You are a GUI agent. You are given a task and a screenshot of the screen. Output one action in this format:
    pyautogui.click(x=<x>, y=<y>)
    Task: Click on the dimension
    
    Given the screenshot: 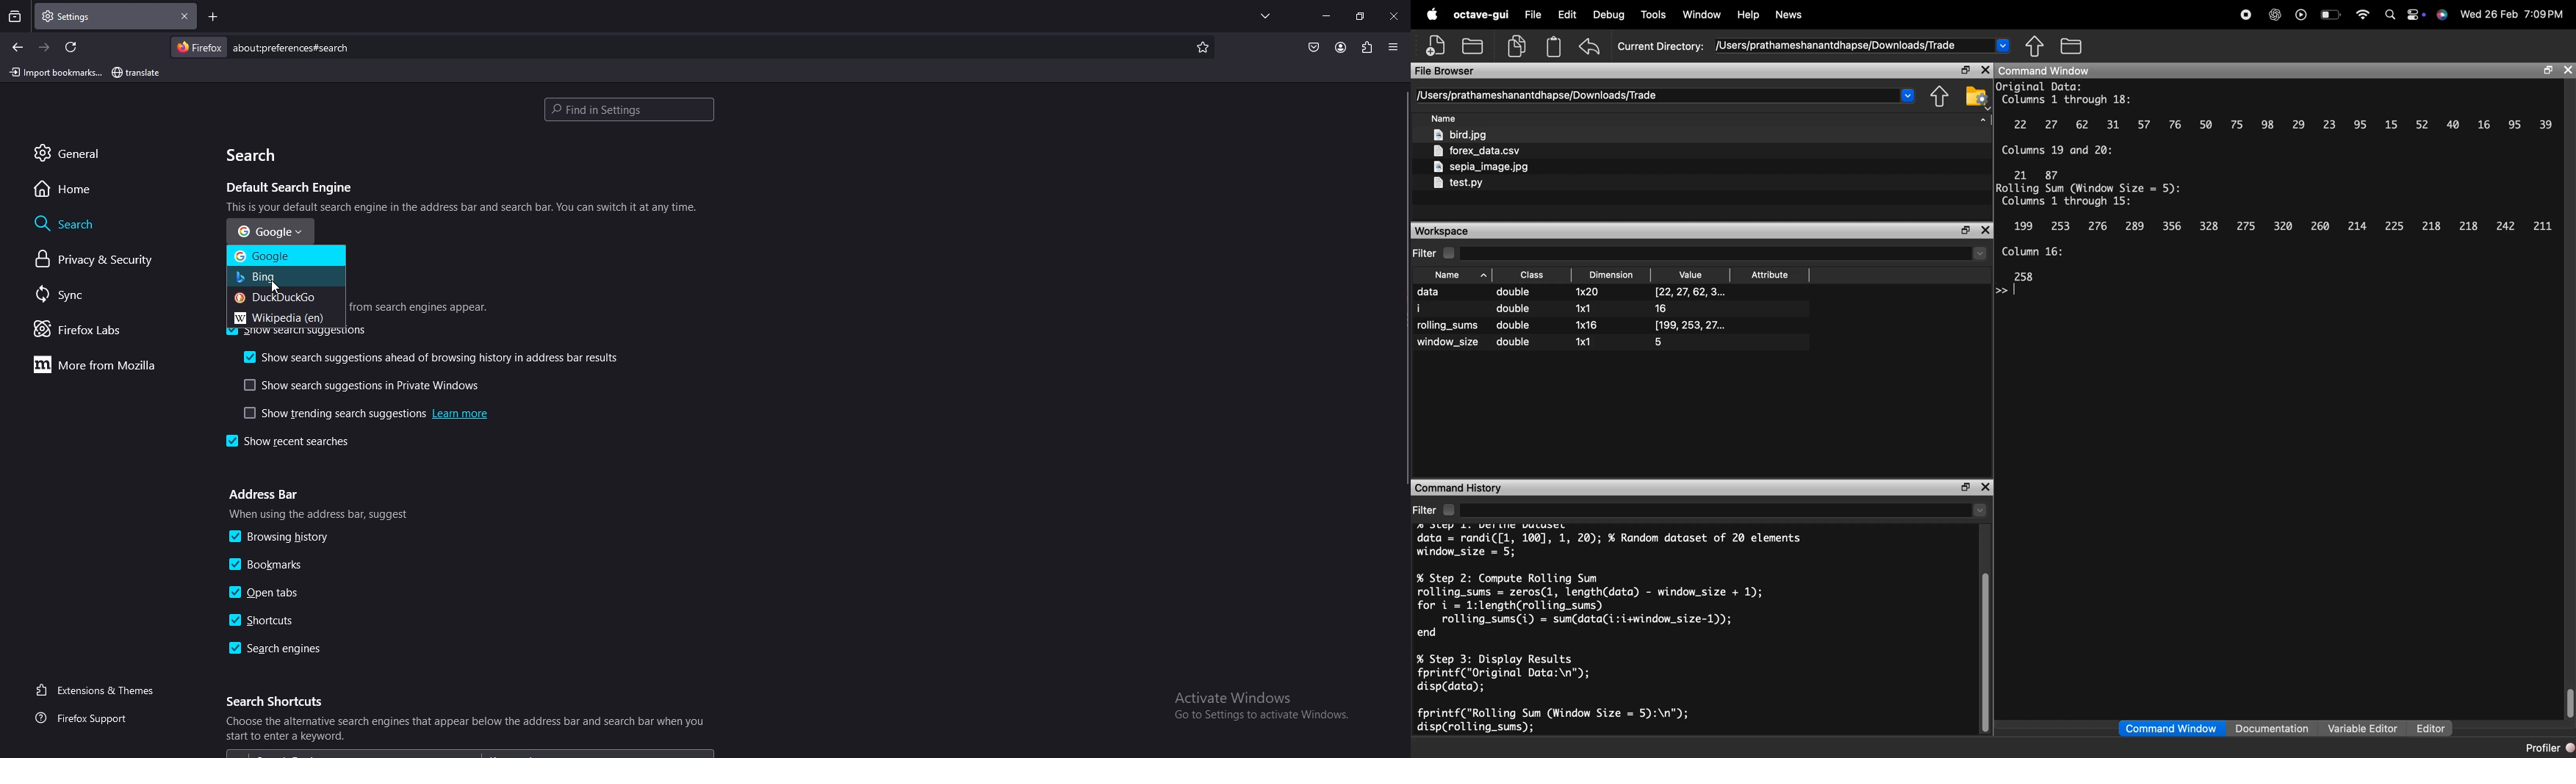 What is the action you would take?
    pyautogui.click(x=1596, y=319)
    